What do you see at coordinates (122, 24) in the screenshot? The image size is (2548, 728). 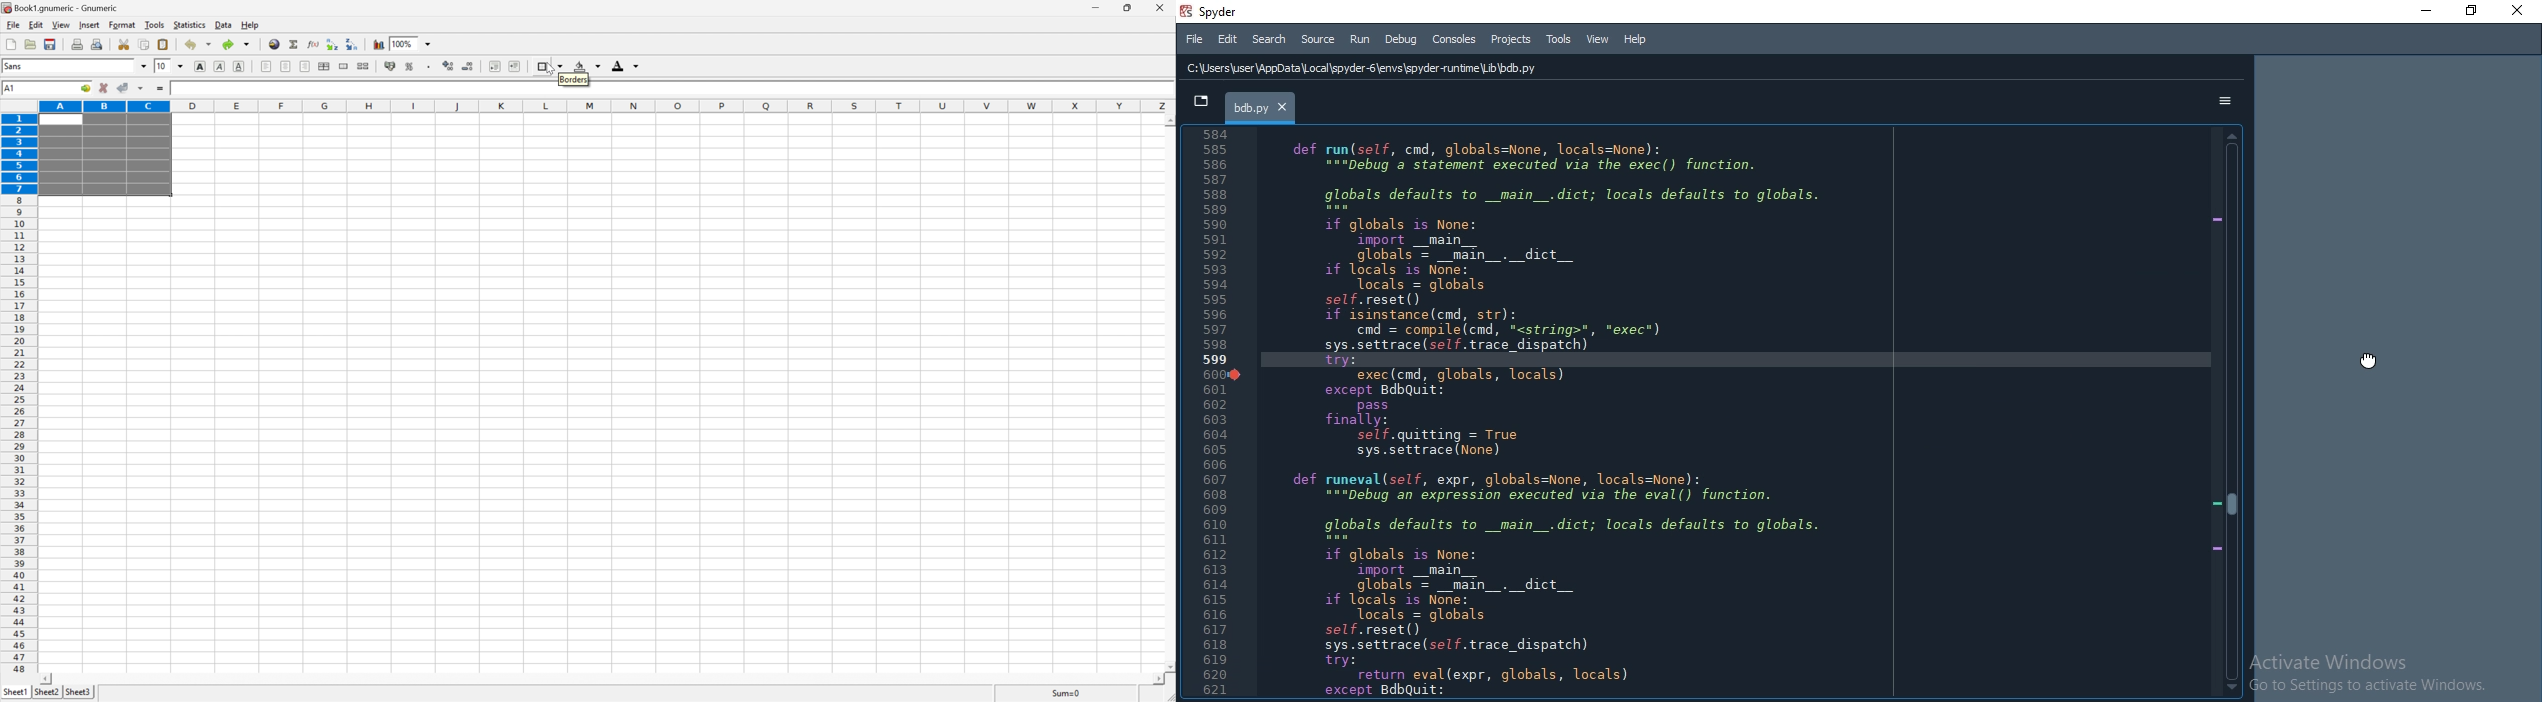 I see `format` at bounding box center [122, 24].